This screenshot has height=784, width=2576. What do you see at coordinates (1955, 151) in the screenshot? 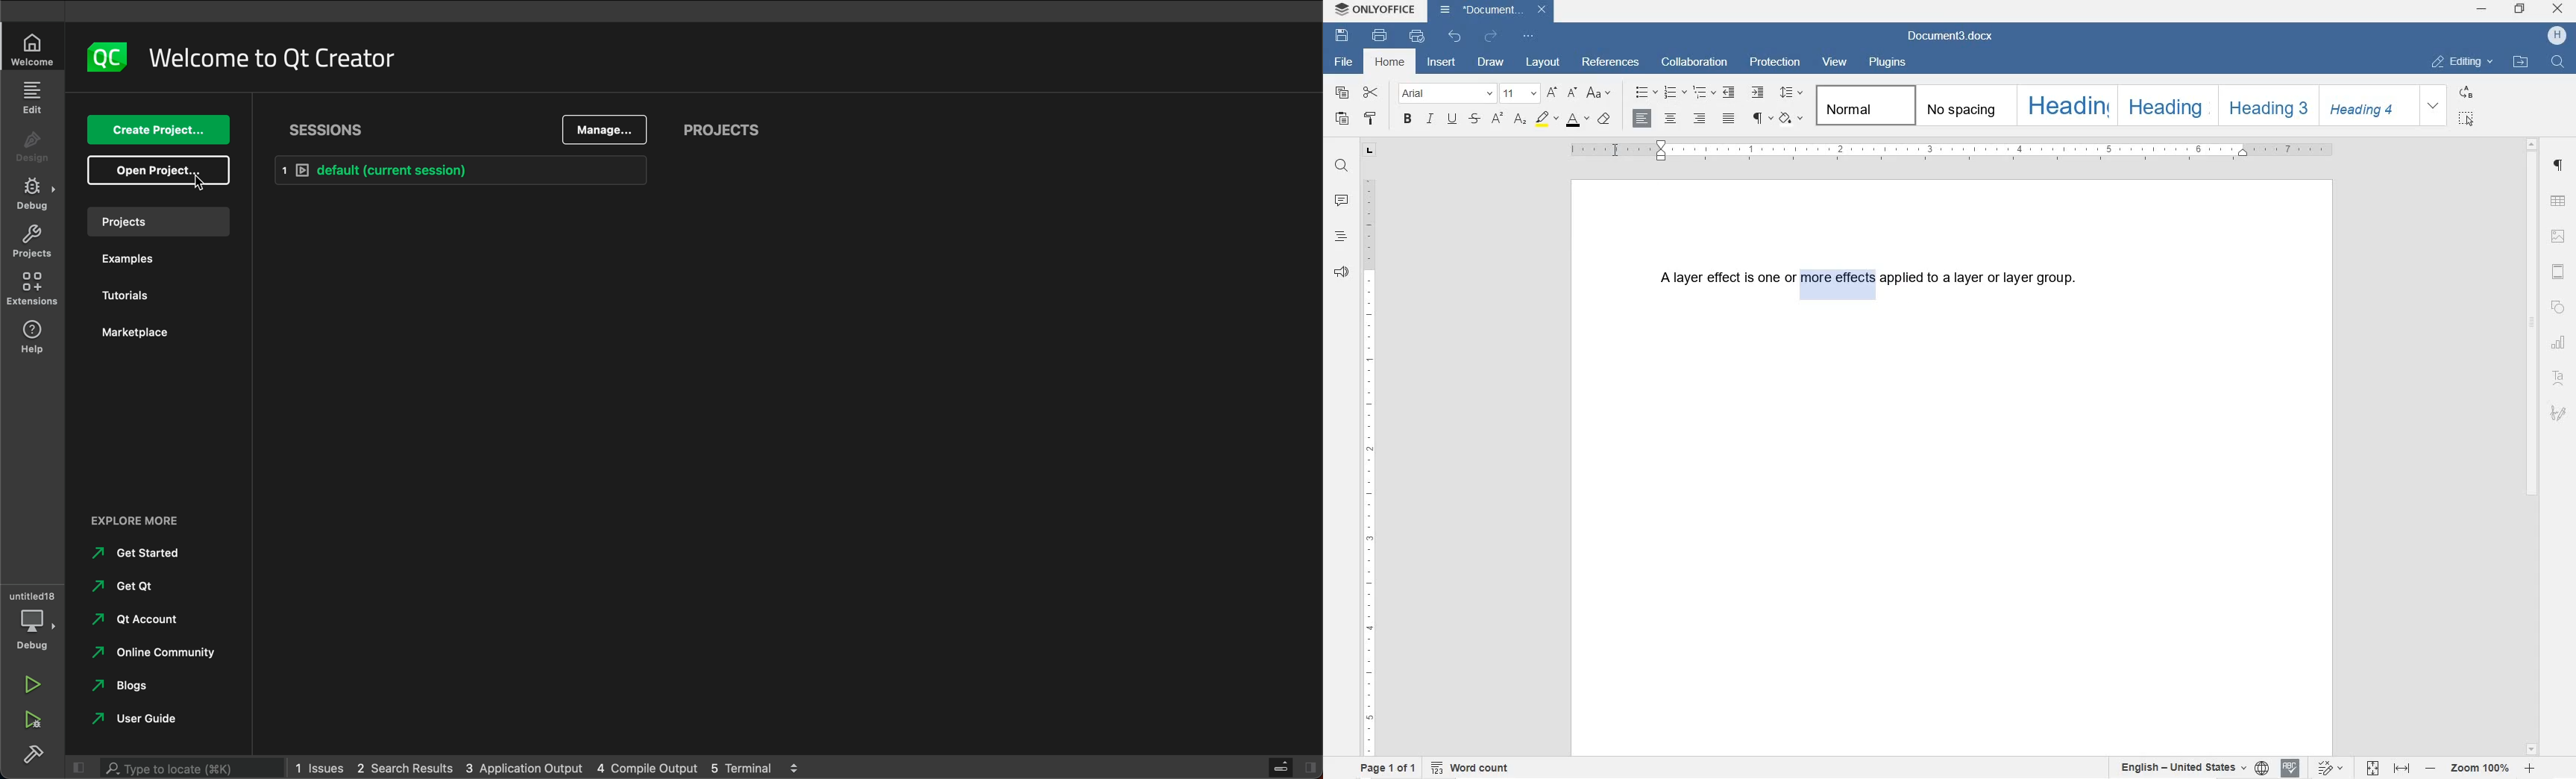
I see `RULER` at bounding box center [1955, 151].